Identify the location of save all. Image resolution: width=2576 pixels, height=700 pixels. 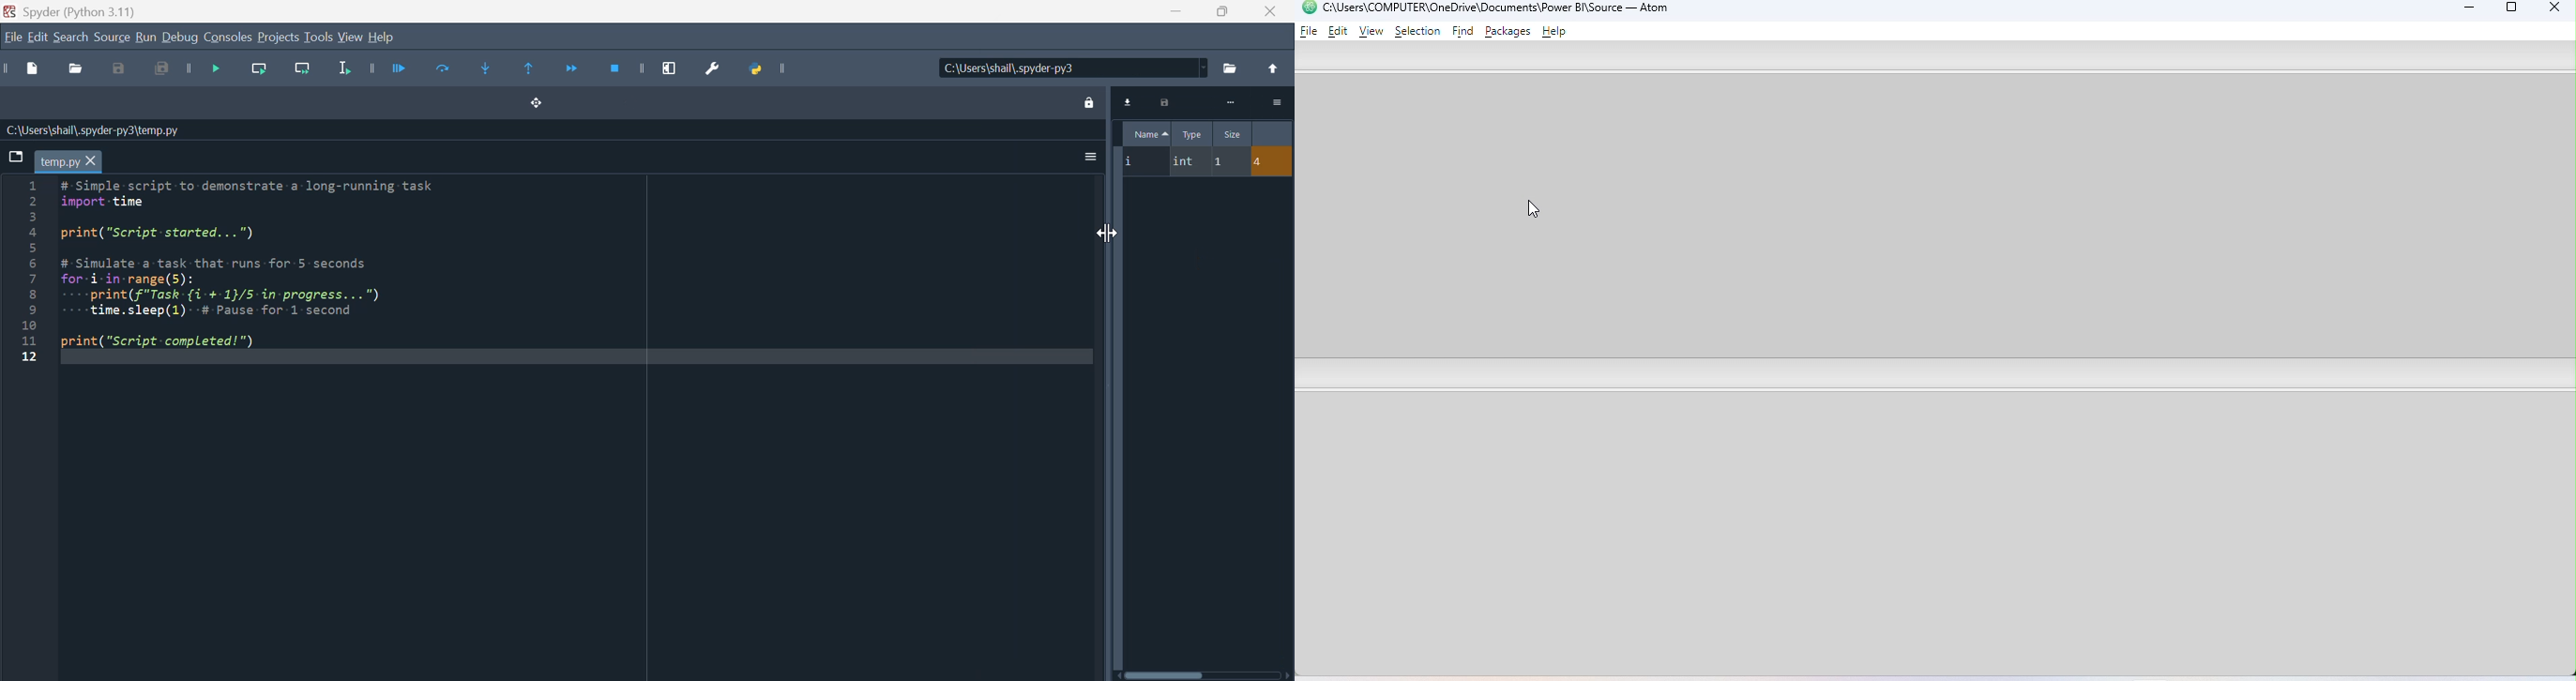
(163, 73).